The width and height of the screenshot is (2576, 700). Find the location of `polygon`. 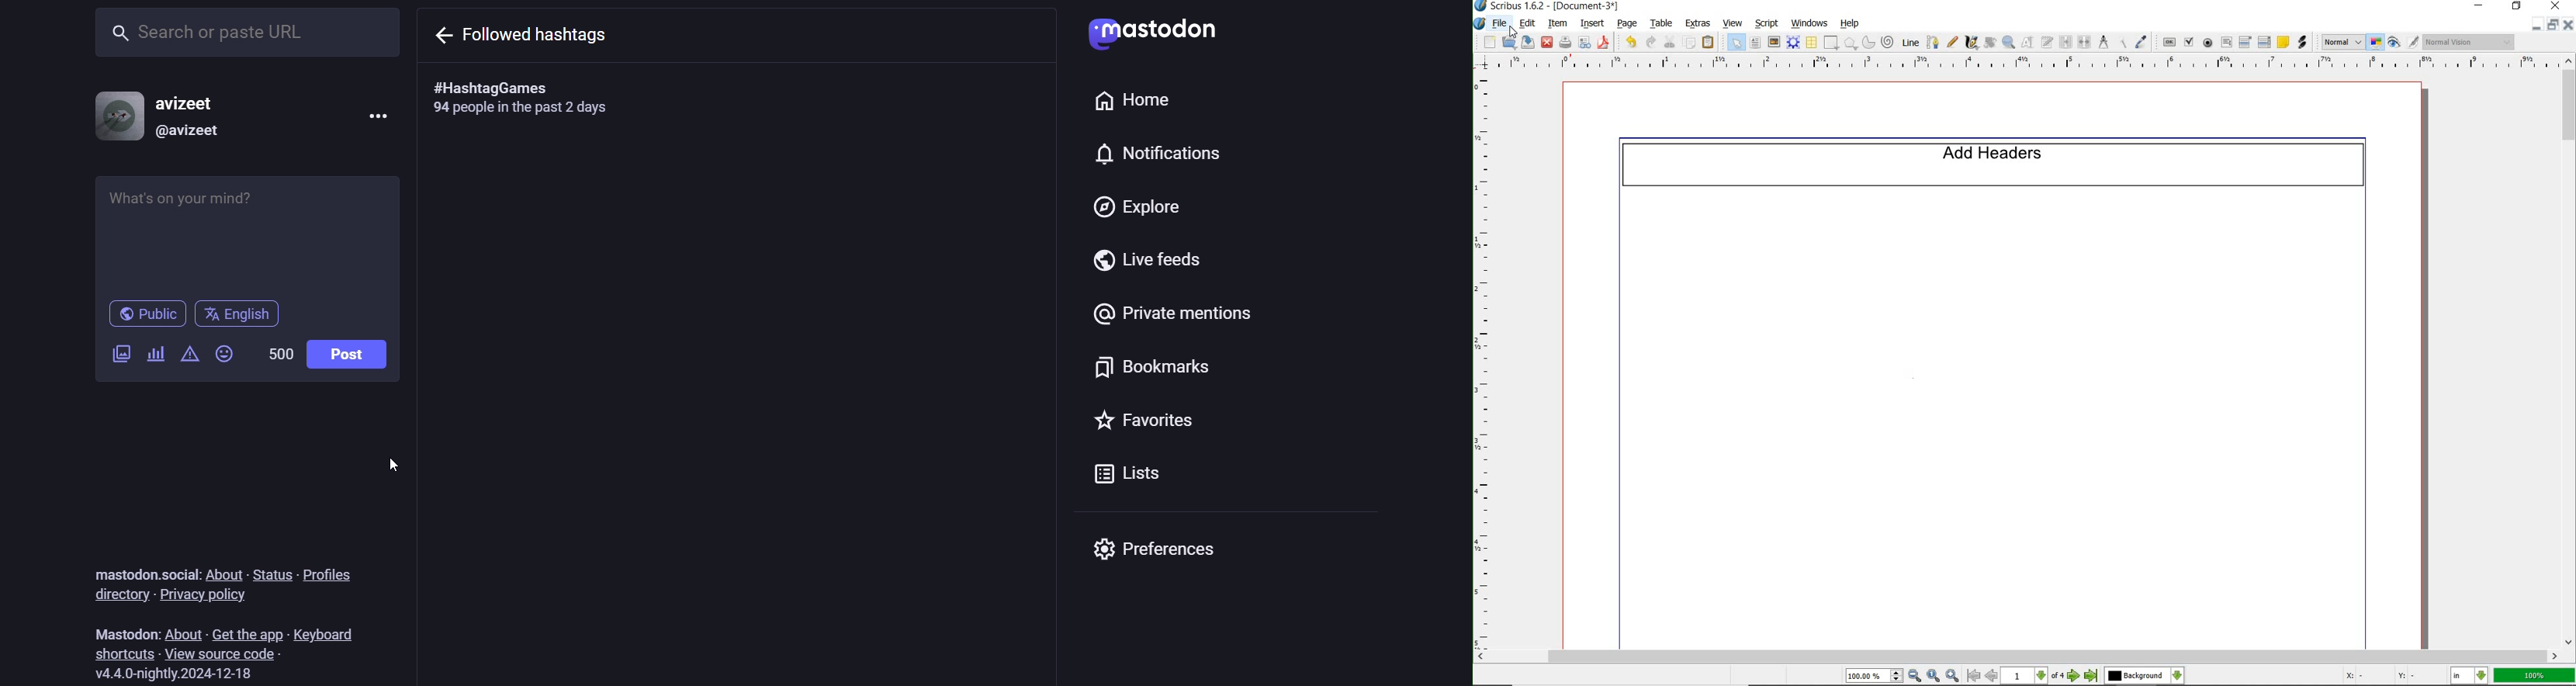

polygon is located at coordinates (1850, 43).